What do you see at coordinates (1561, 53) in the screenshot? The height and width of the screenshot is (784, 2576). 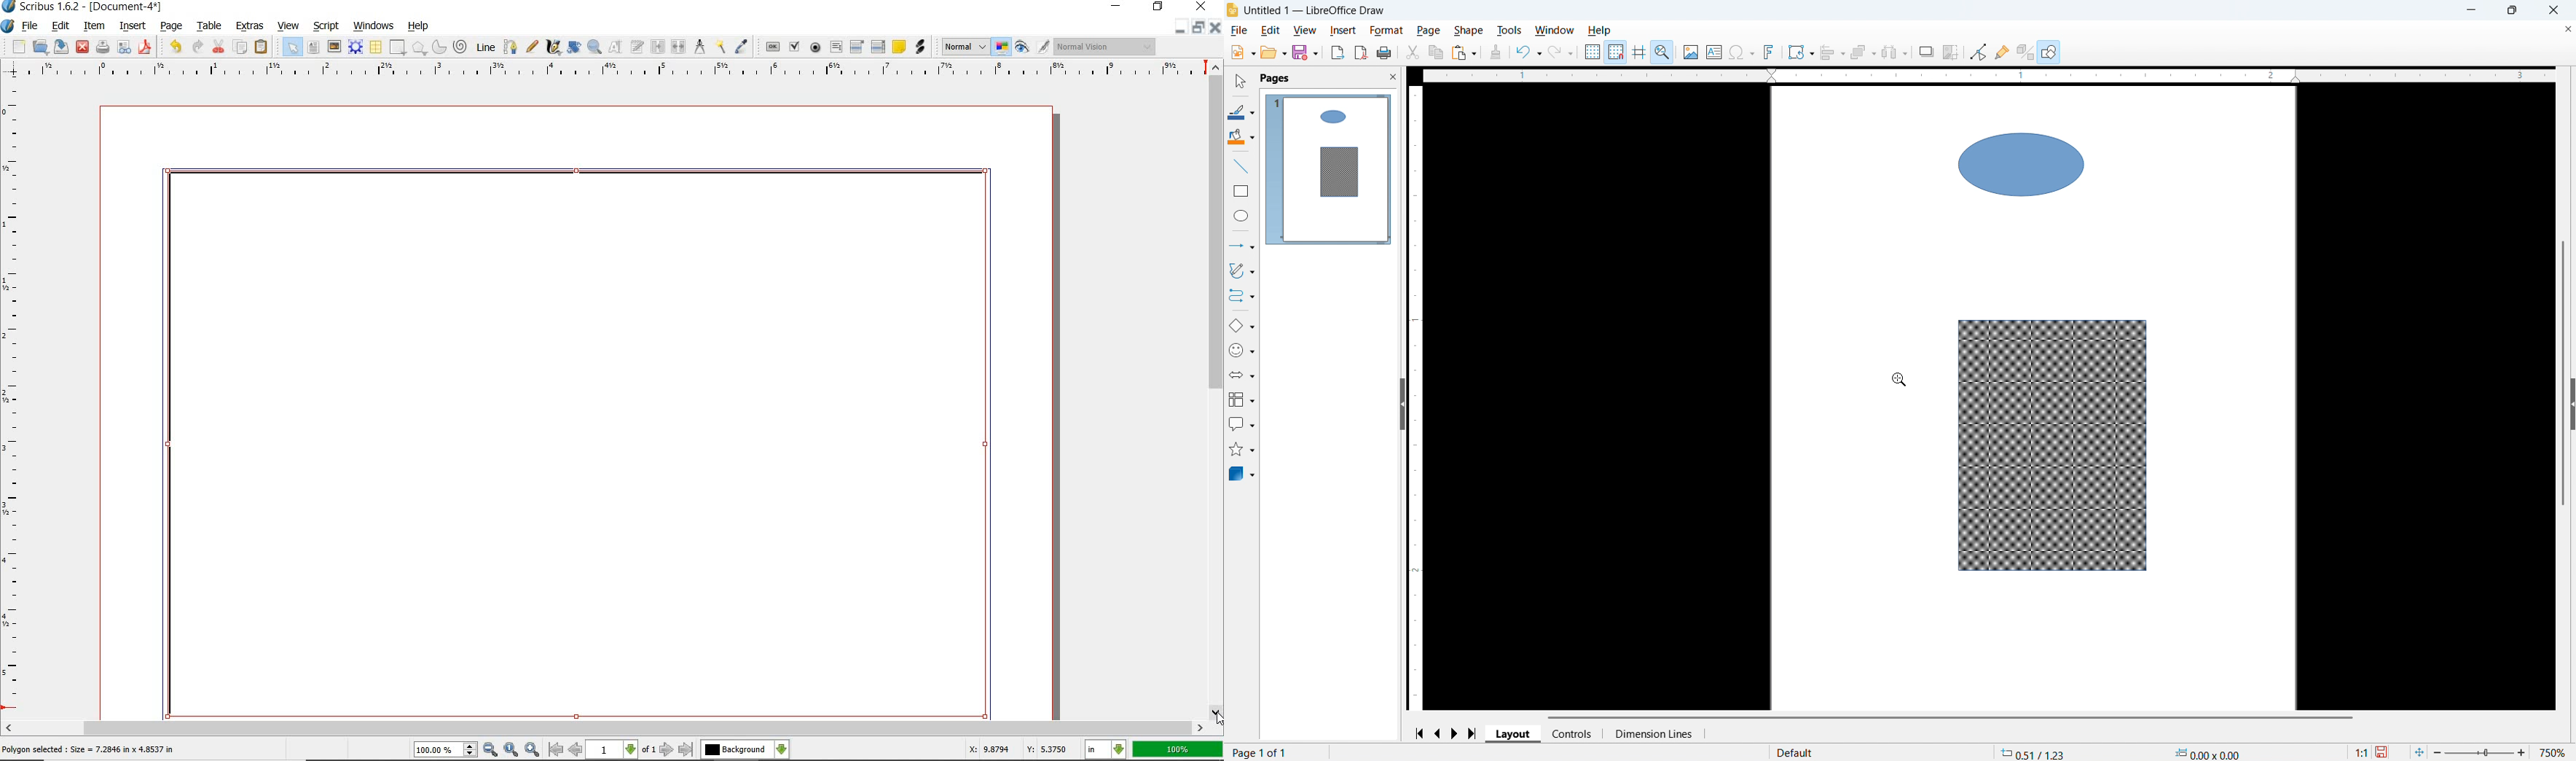 I see `Redo ` at bounding box center [1561, 53].